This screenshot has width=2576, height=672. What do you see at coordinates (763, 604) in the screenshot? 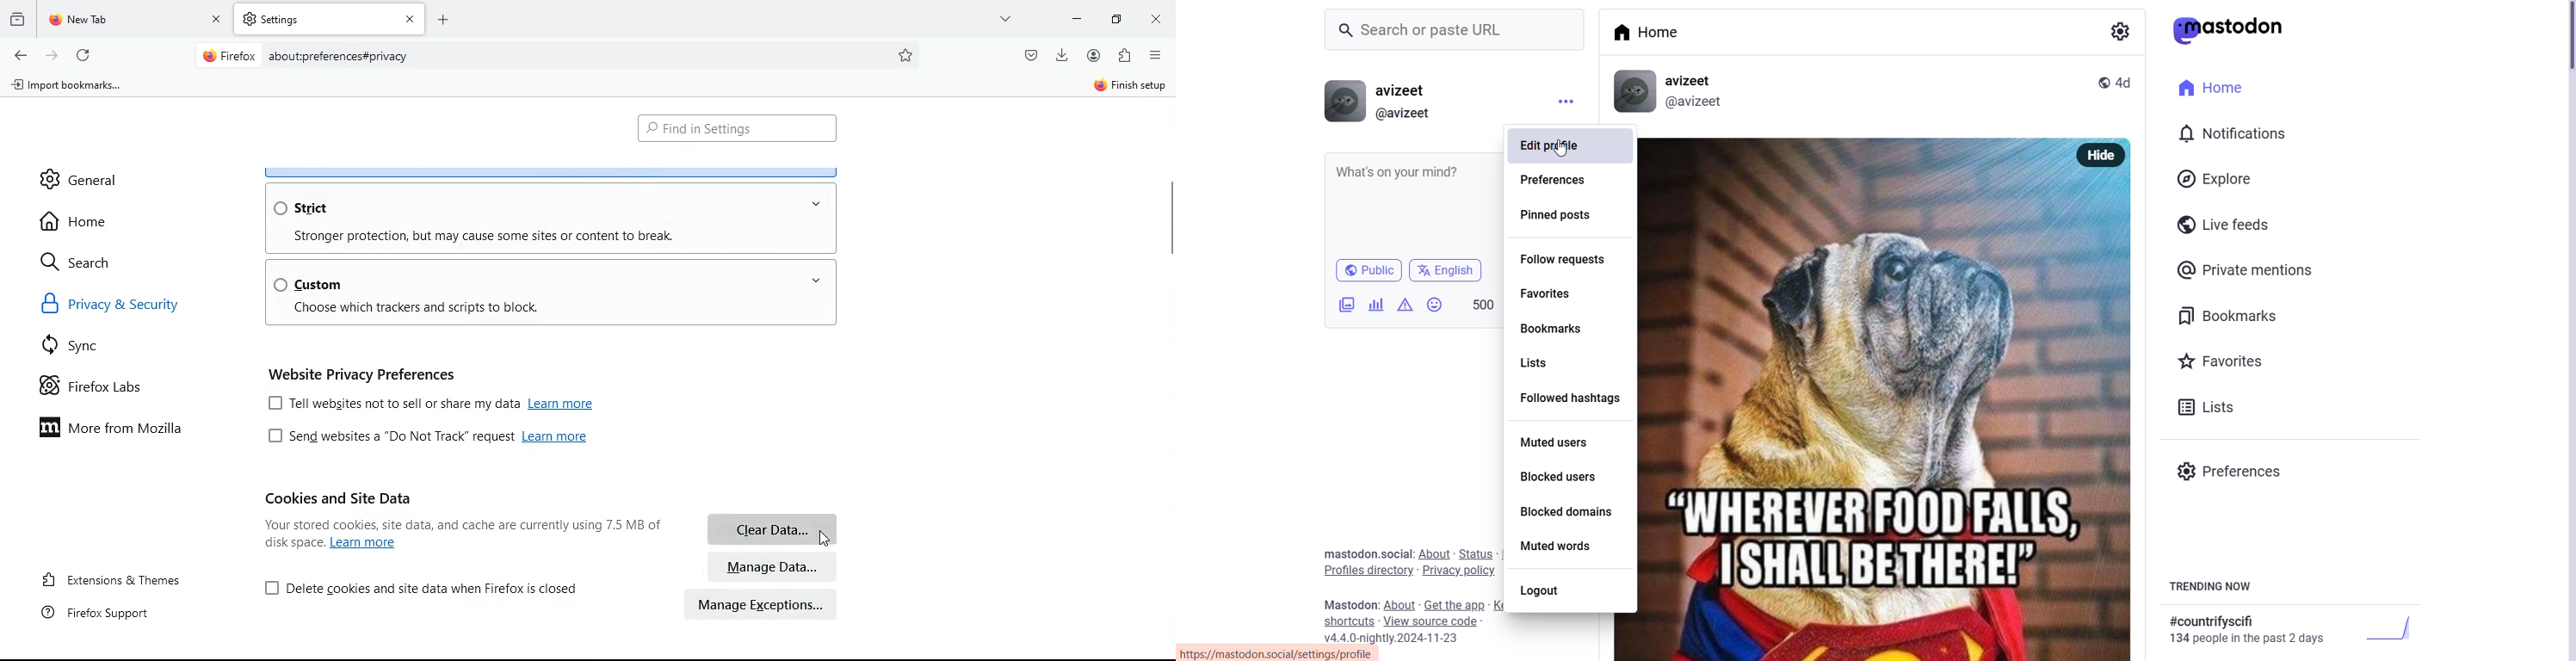
I see `manage exceptions` at bounding box center [763, 604].